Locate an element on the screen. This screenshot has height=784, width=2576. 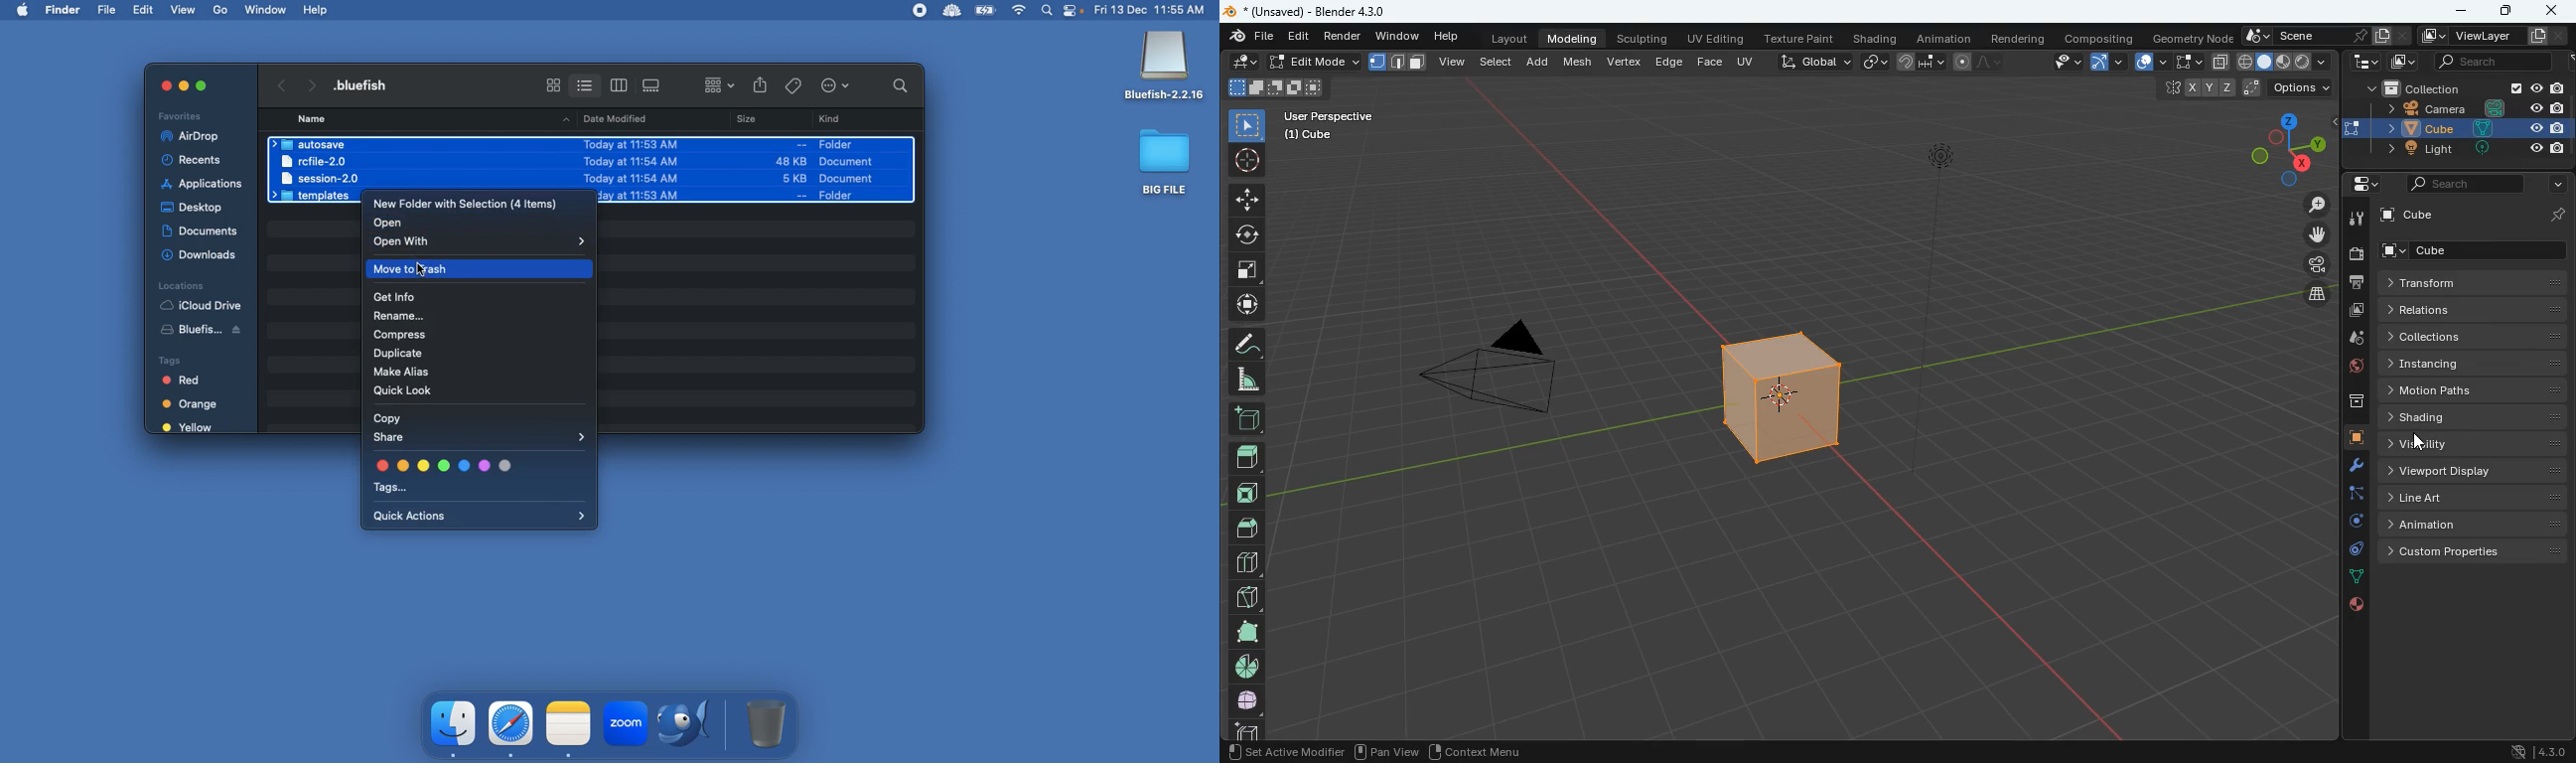
dot is located at coordinates (2356, 579).